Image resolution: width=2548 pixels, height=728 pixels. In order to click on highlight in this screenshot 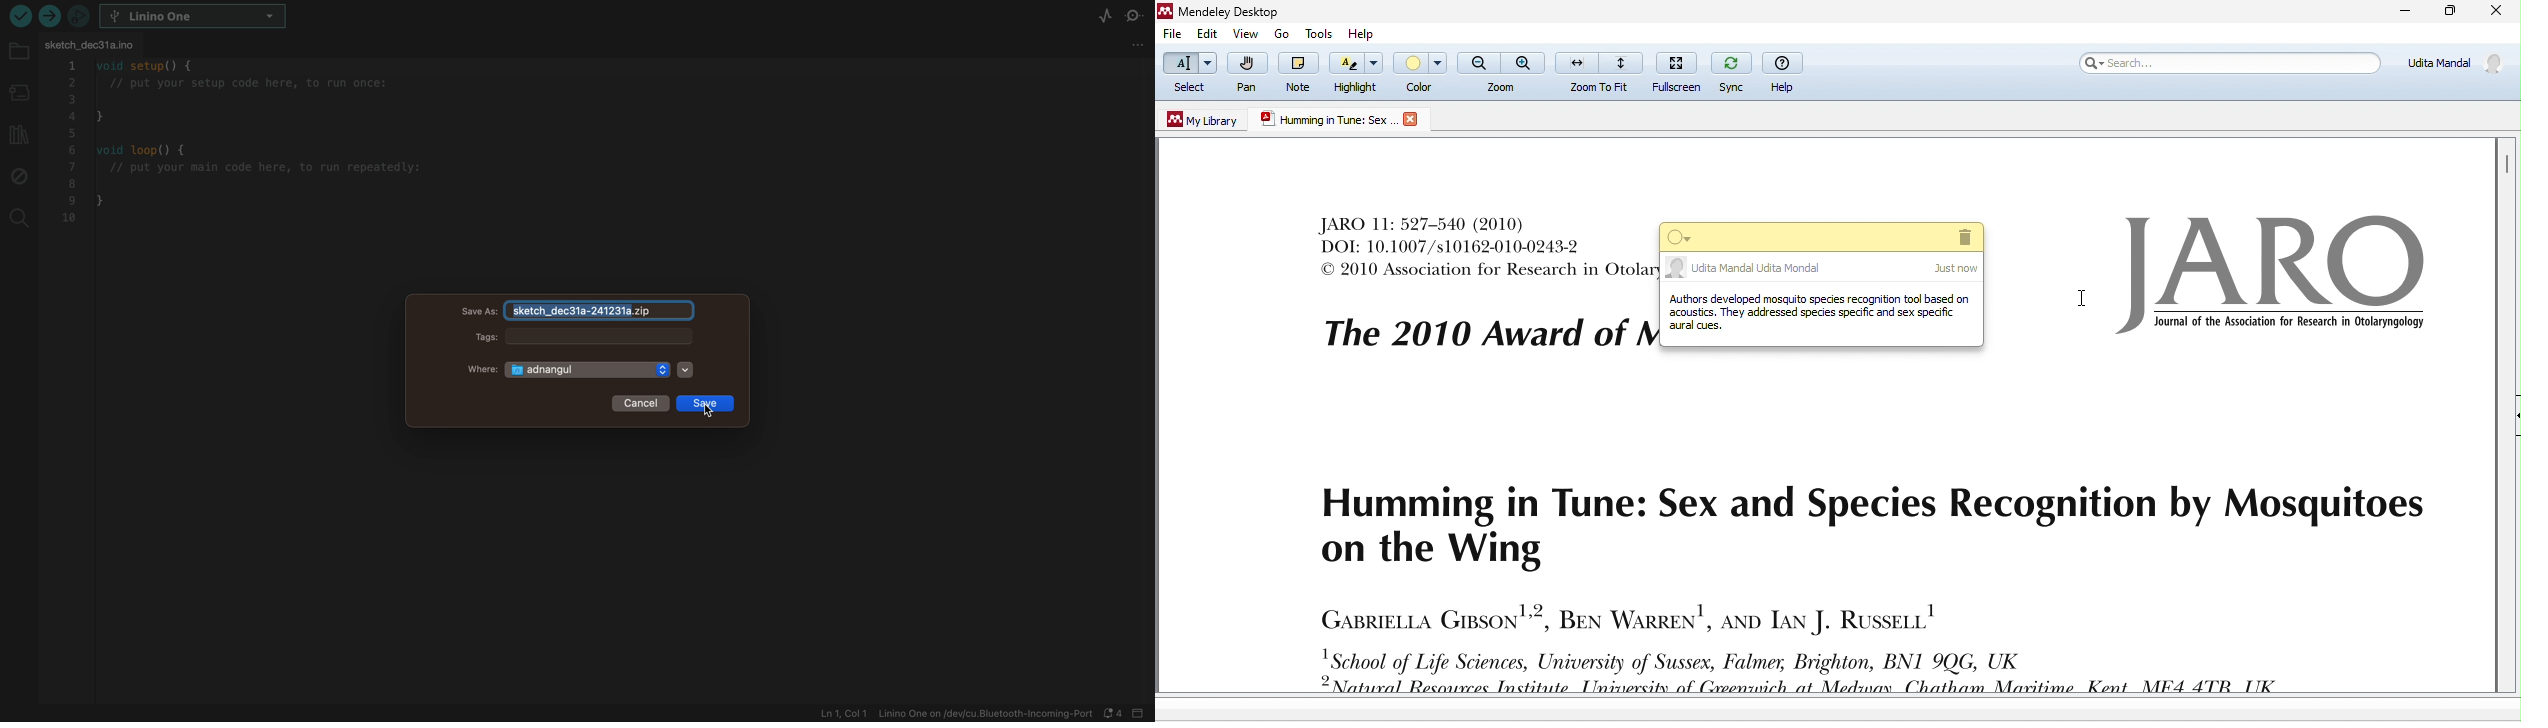, I will do `click(1357, 73)`.